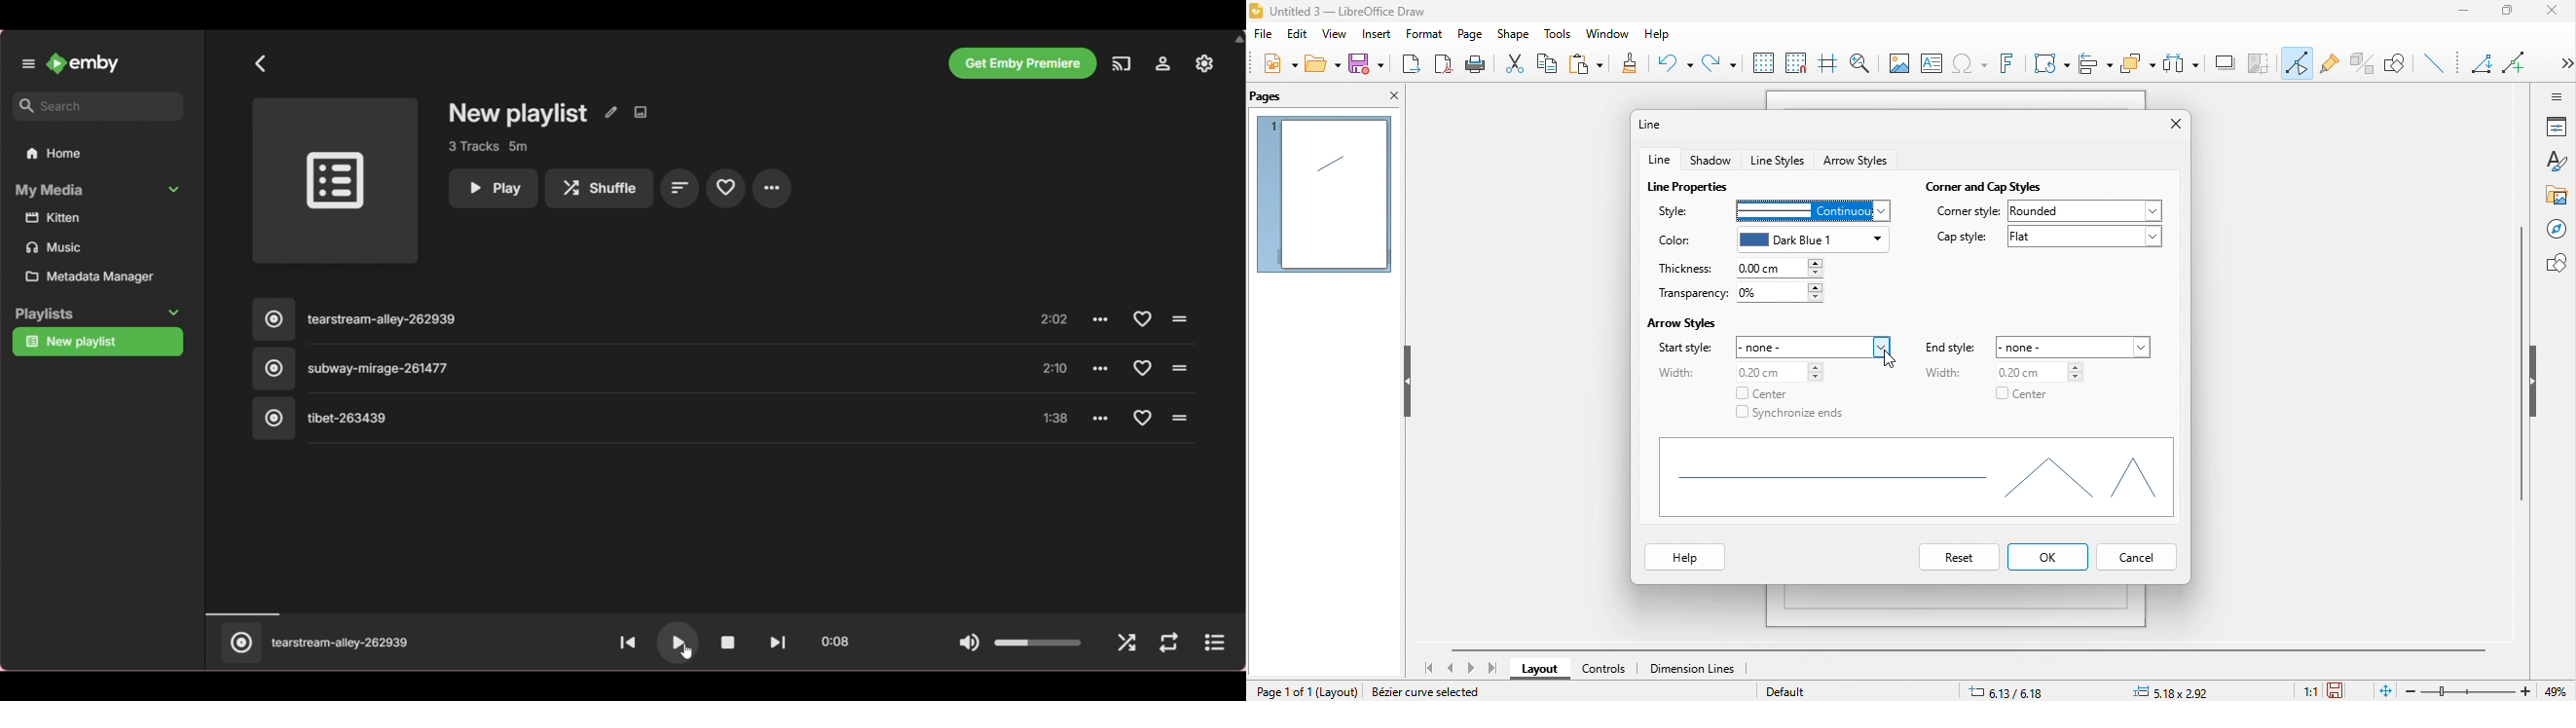 The width and height of the screenshot is (2576, 728). I want to click on export directly as pdf, so click(1444, 65).